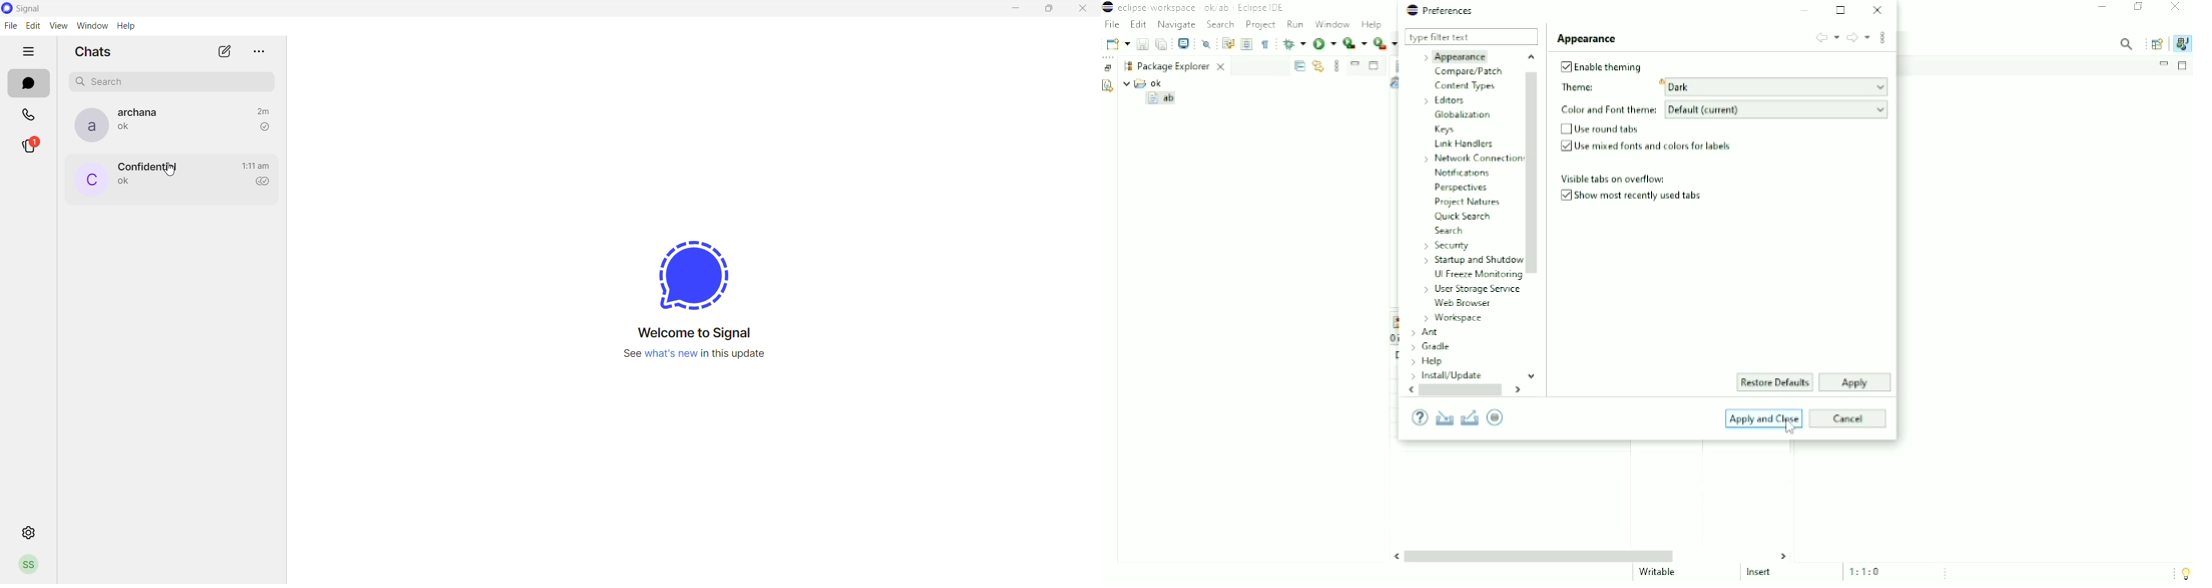 The height and width of the screenshot is (588, 2212). Describe the element at coordinates (1293, 43) in the screenshot. I see `Debug` at that location.